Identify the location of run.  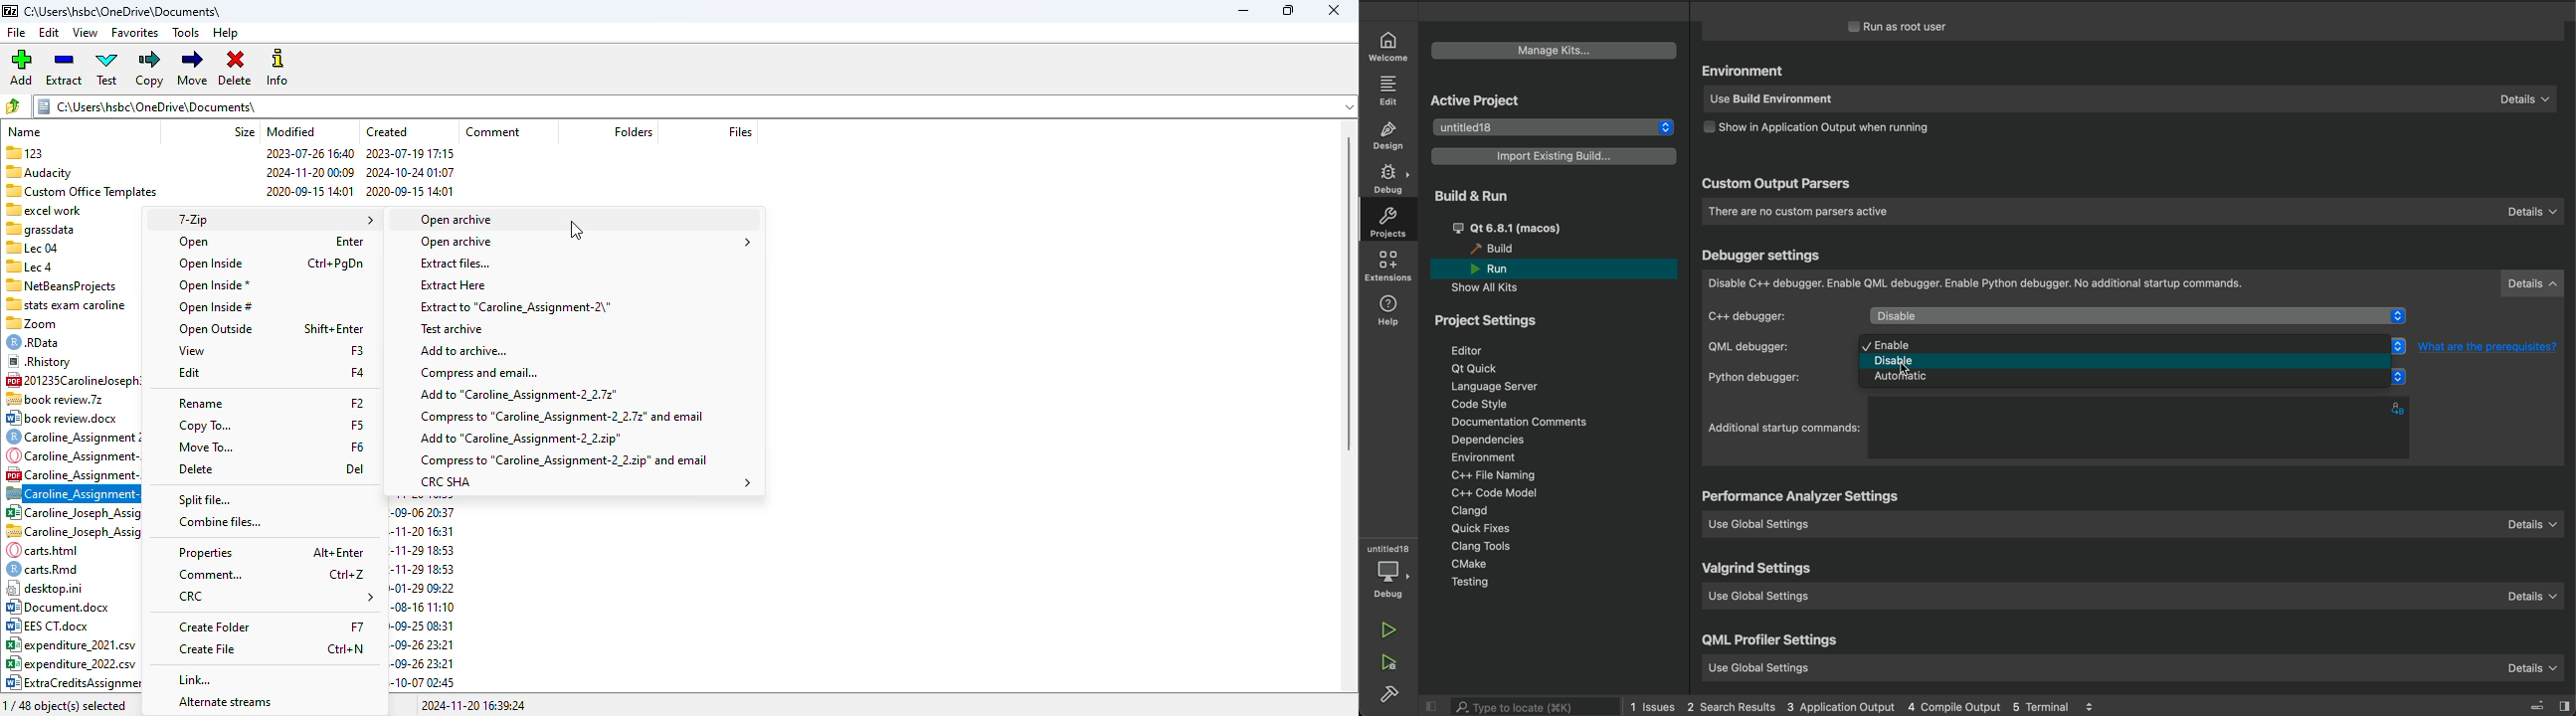
(1389, 629).